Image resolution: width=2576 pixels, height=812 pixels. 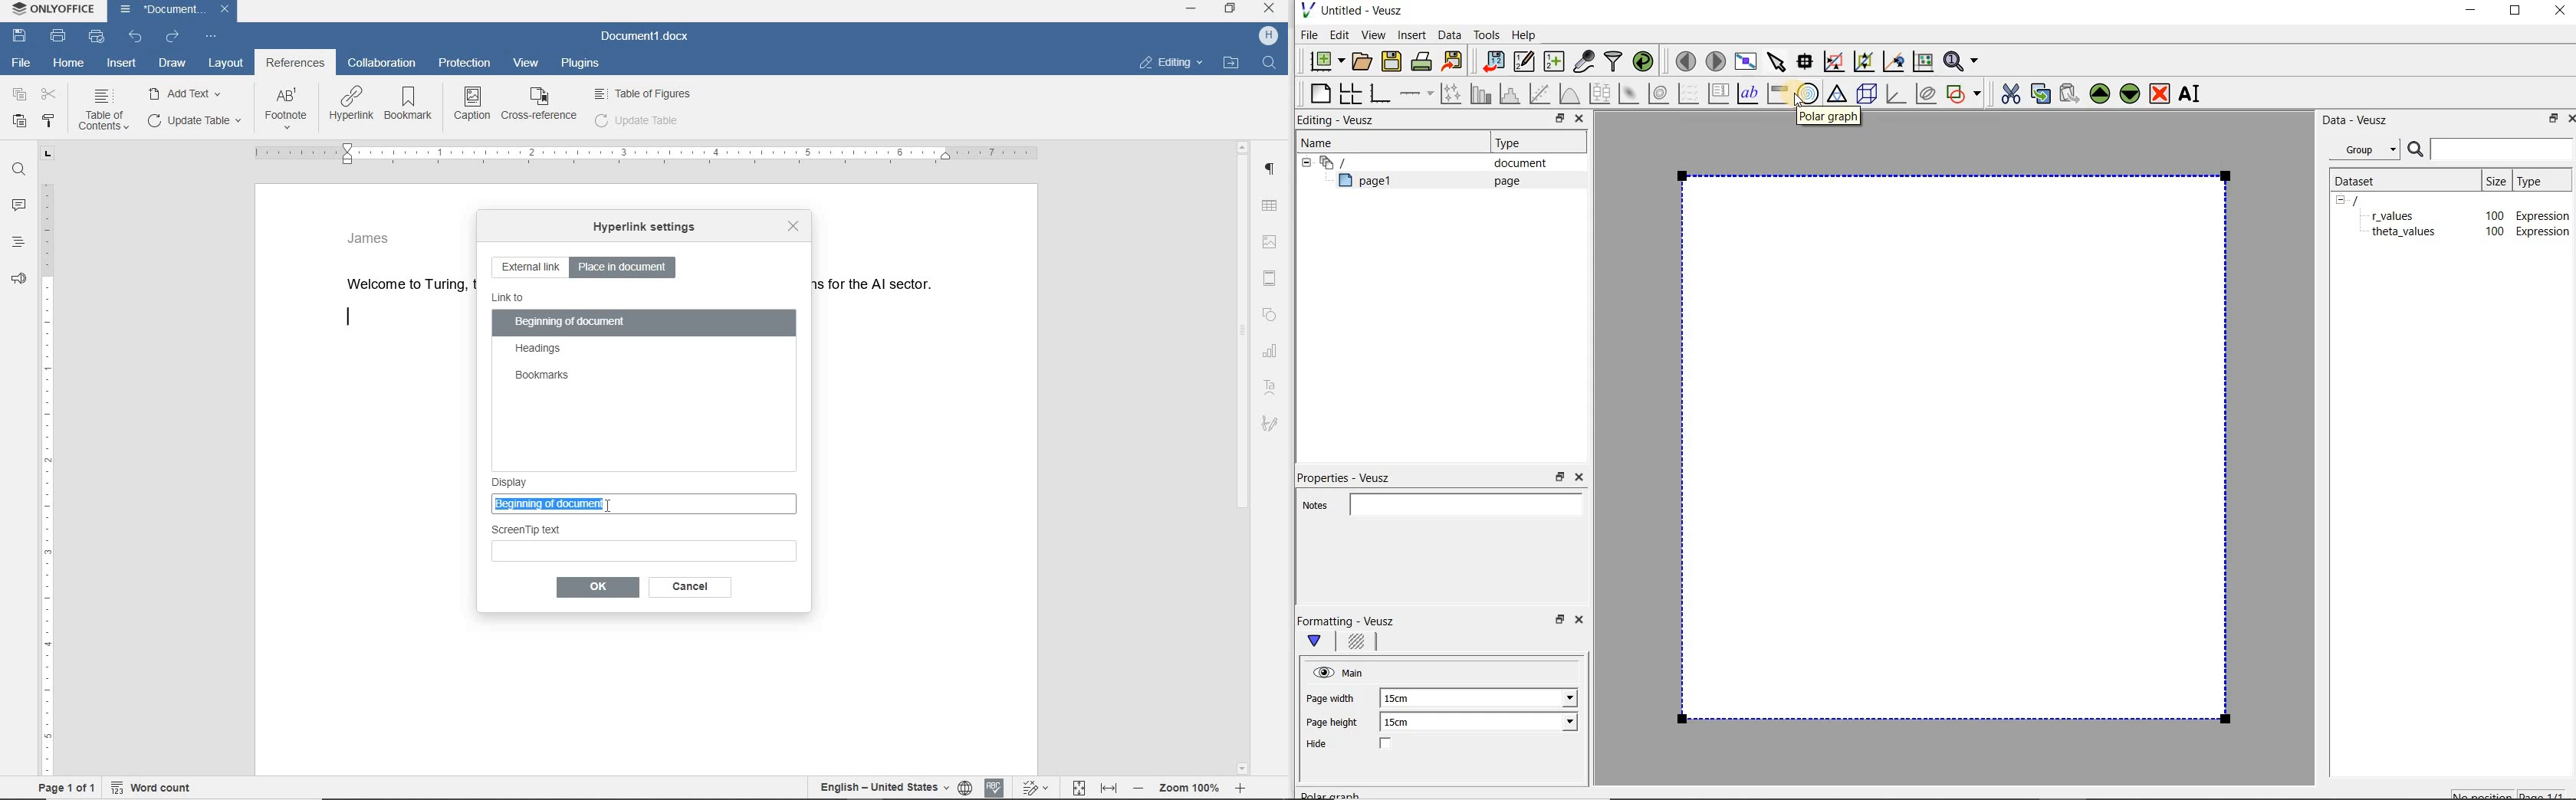 What do you see at coordinates (209, 37) in the screenshot?
I see `customize quick access bar` at bounding box center [209, 37].